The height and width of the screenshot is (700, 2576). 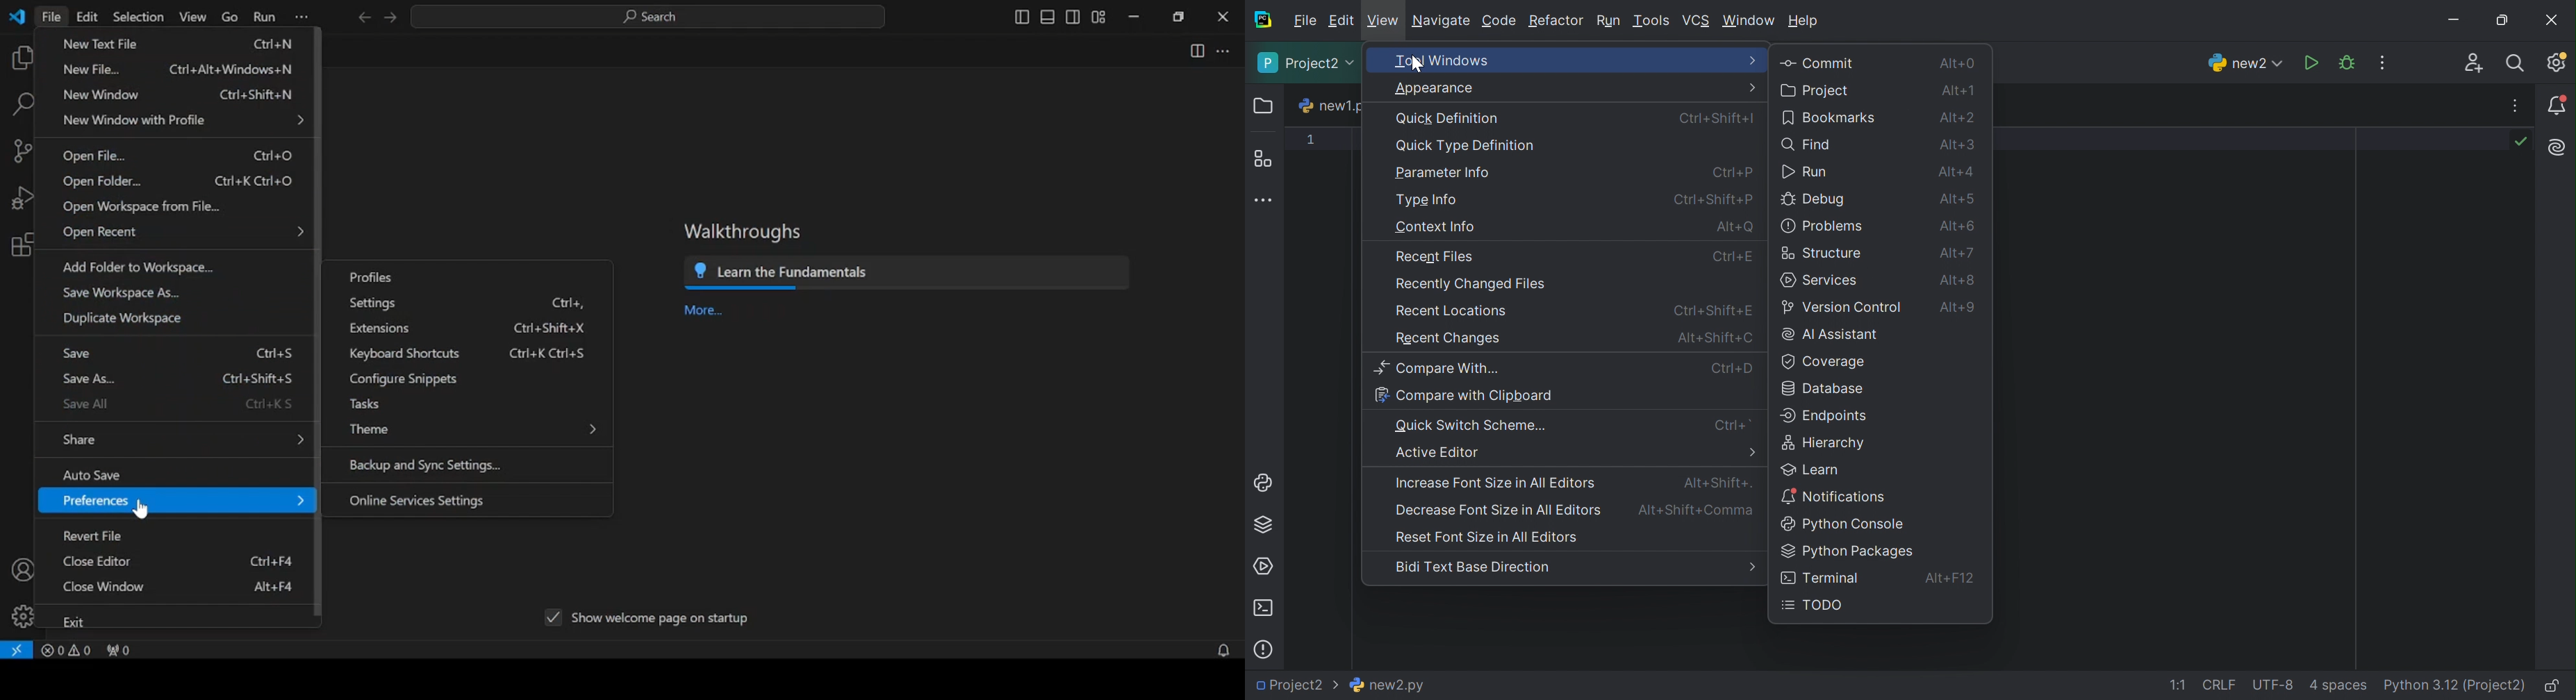 What do you see at coordinates (272, 560) in the screenshot?
I see `ctrl+F4` at bounding box center [272, 560].